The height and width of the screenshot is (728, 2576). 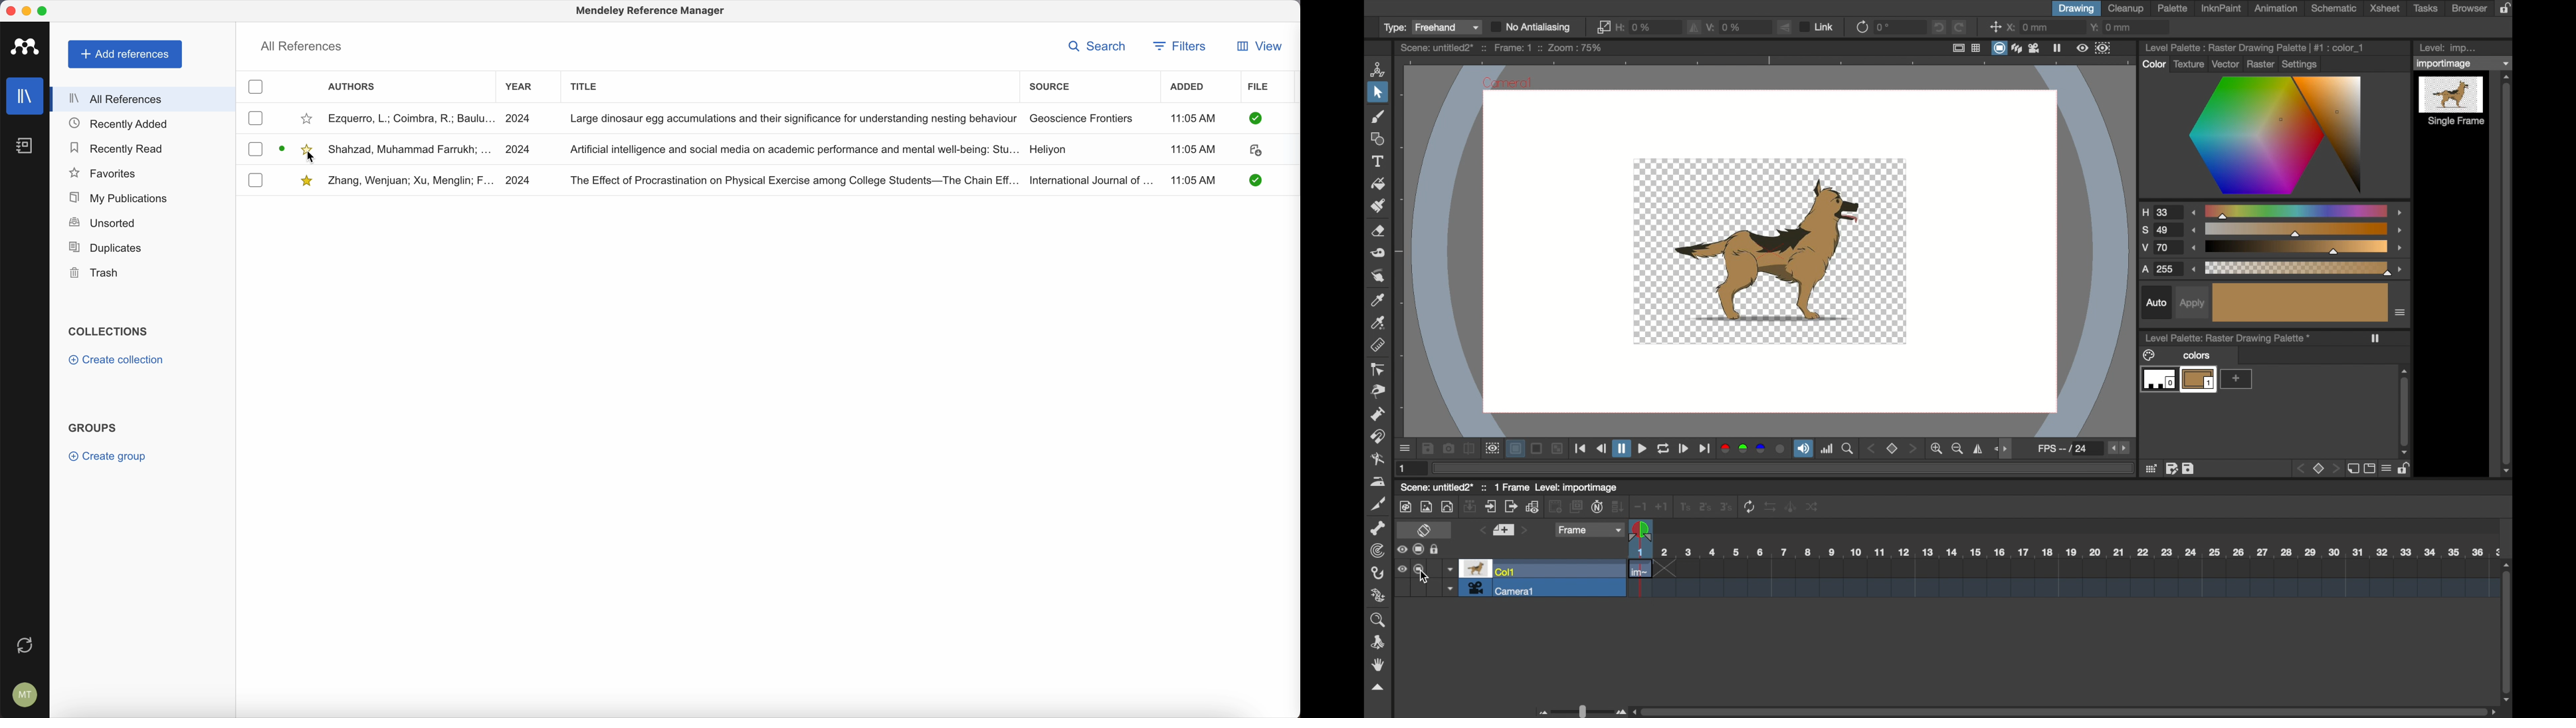 I want to click on texture, so click(x=2187, y=64).